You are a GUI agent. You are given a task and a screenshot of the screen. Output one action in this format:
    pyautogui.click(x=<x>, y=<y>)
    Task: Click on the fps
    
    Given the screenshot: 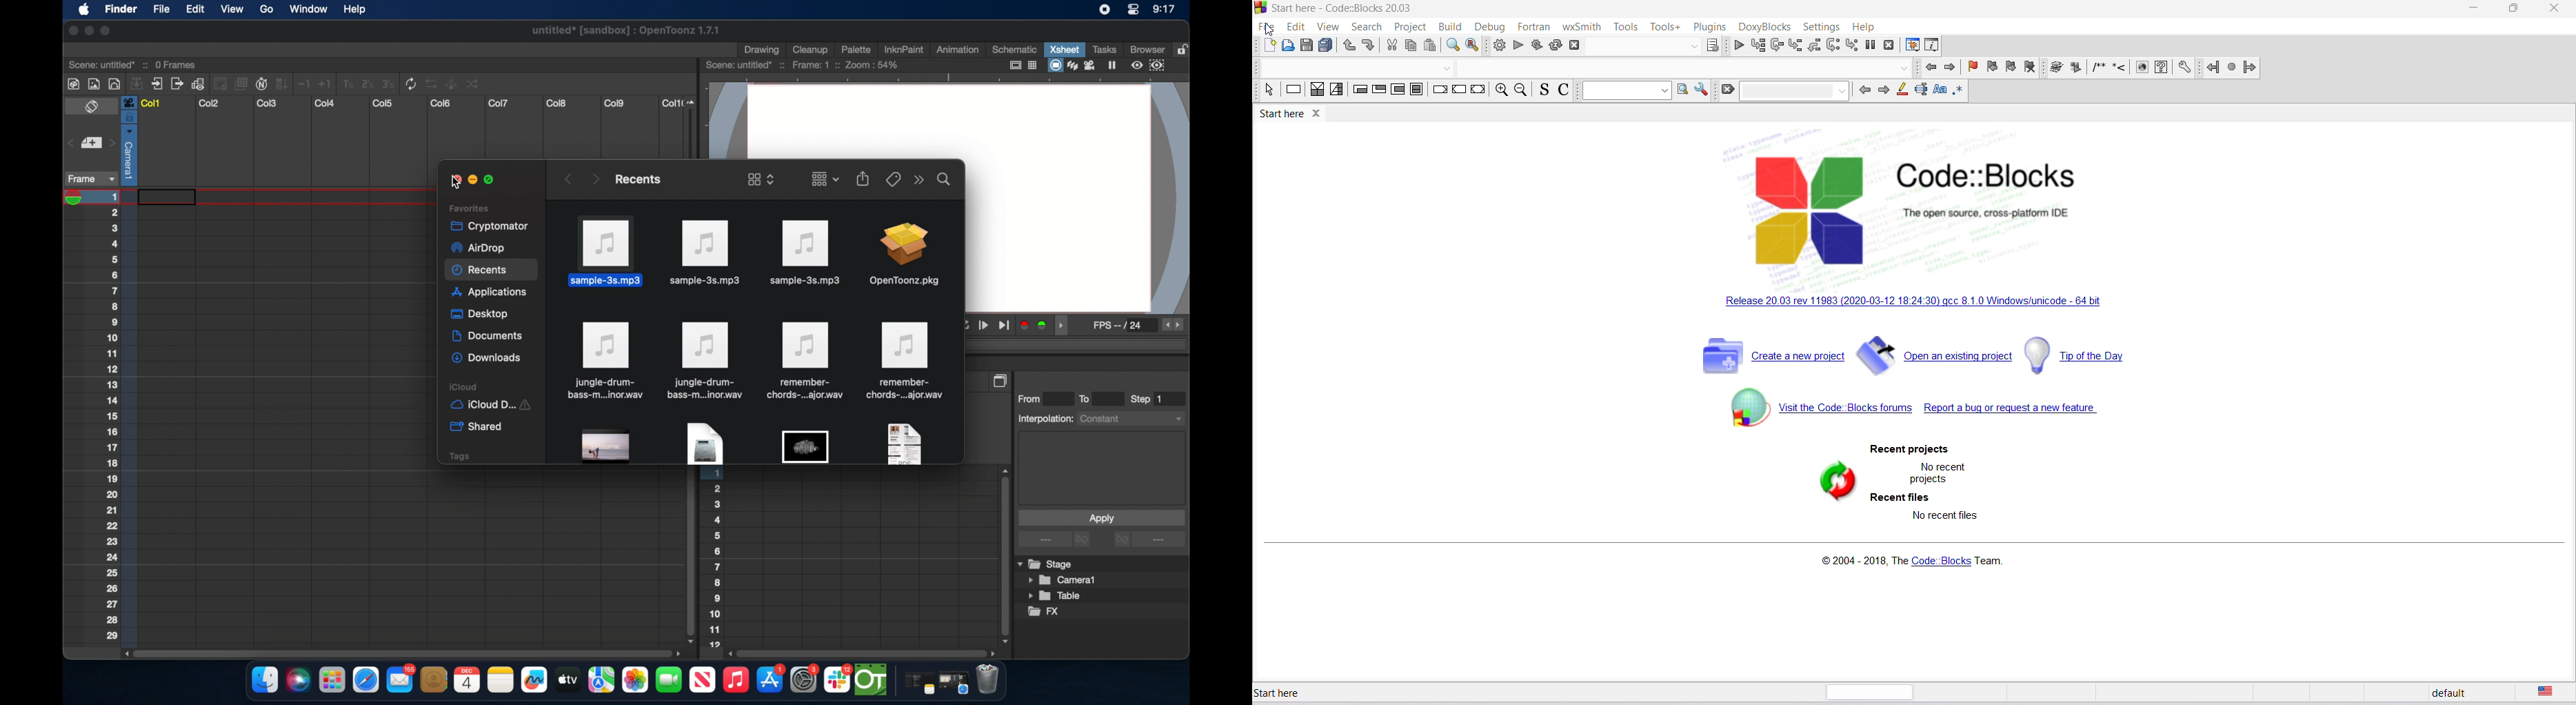 What is the action you would take?
    pyautogui.click(x=1174, y=325)
    